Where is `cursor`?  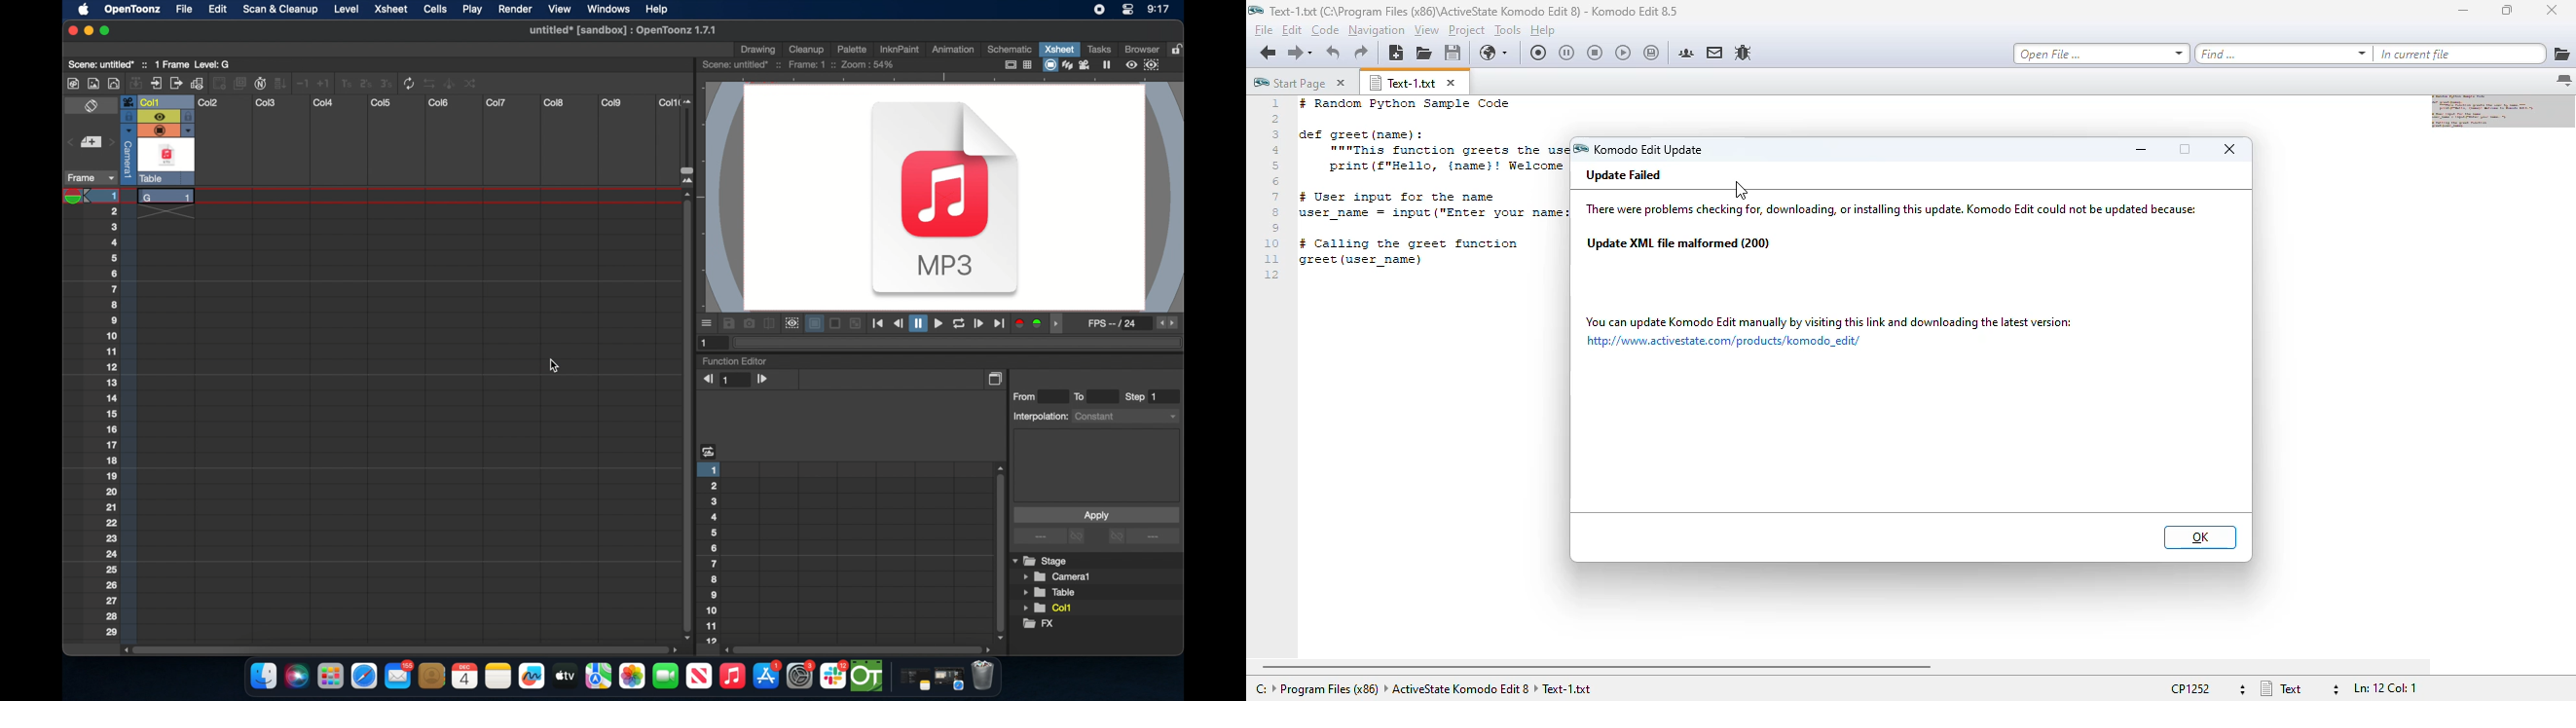 cursor is located at coordinates (556, 367).